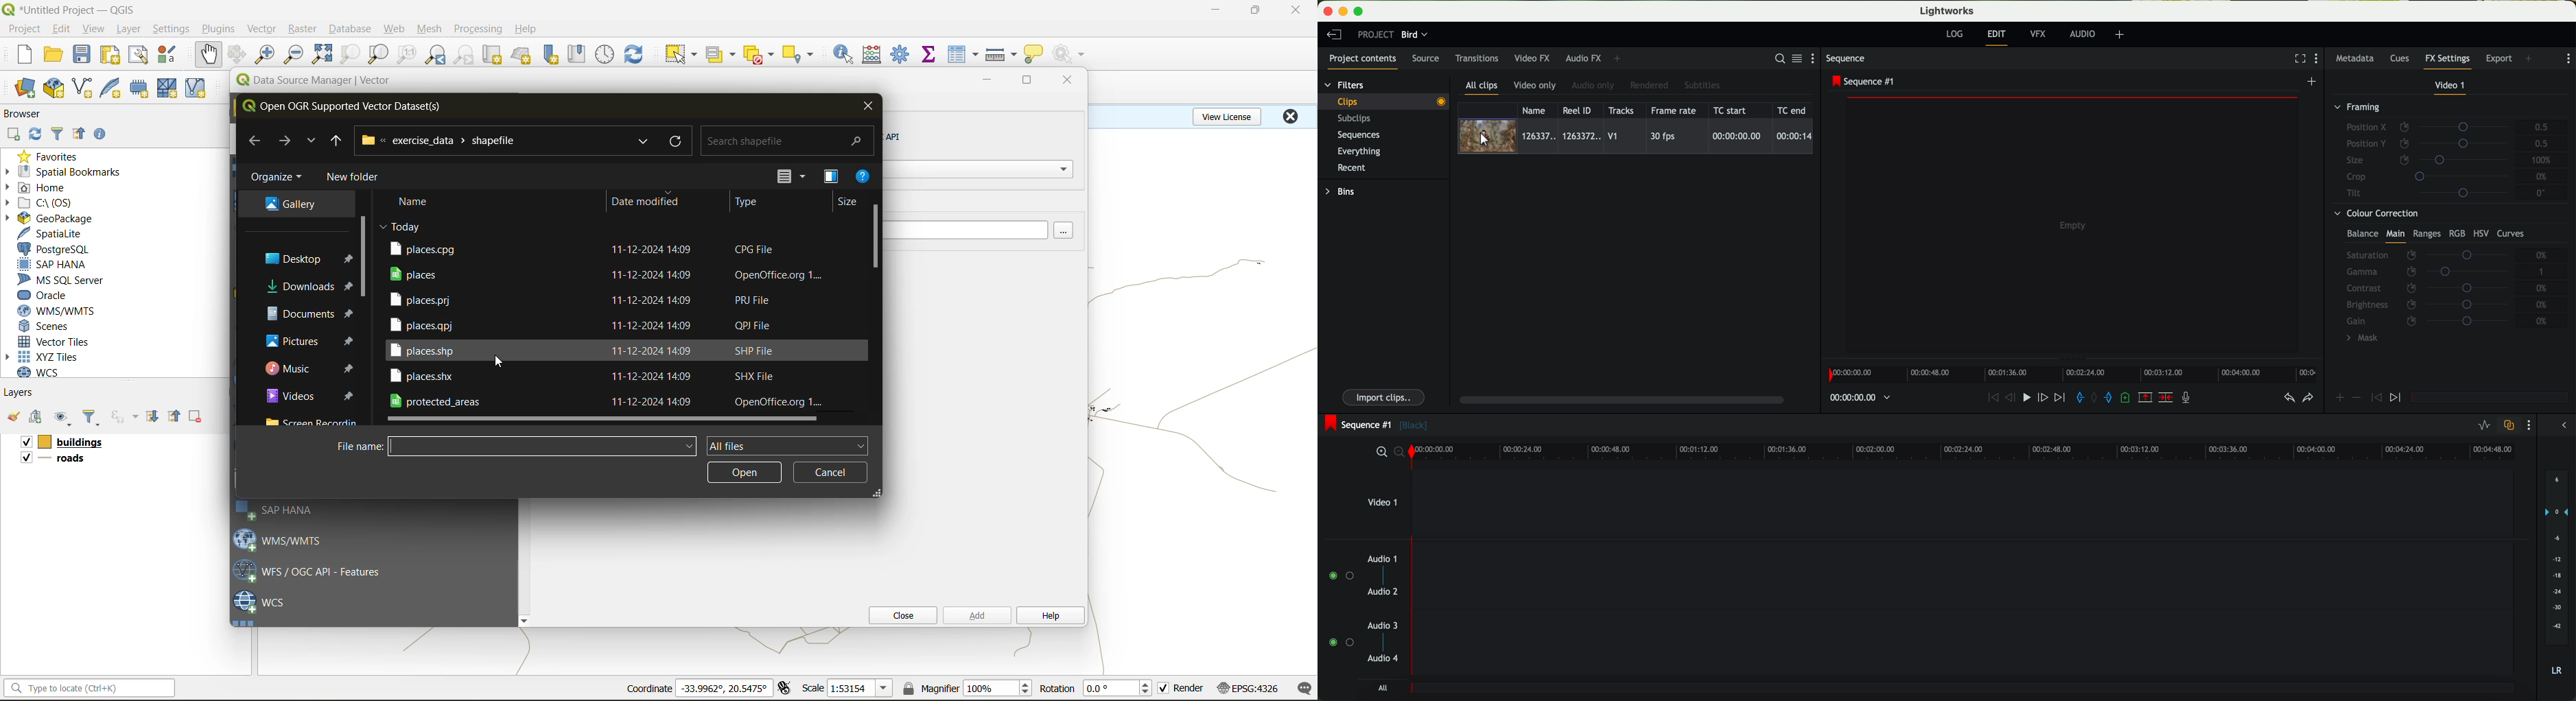  Describe the element at coordinates (268, 55) in the screenshot. I see `zoom in` at that location.